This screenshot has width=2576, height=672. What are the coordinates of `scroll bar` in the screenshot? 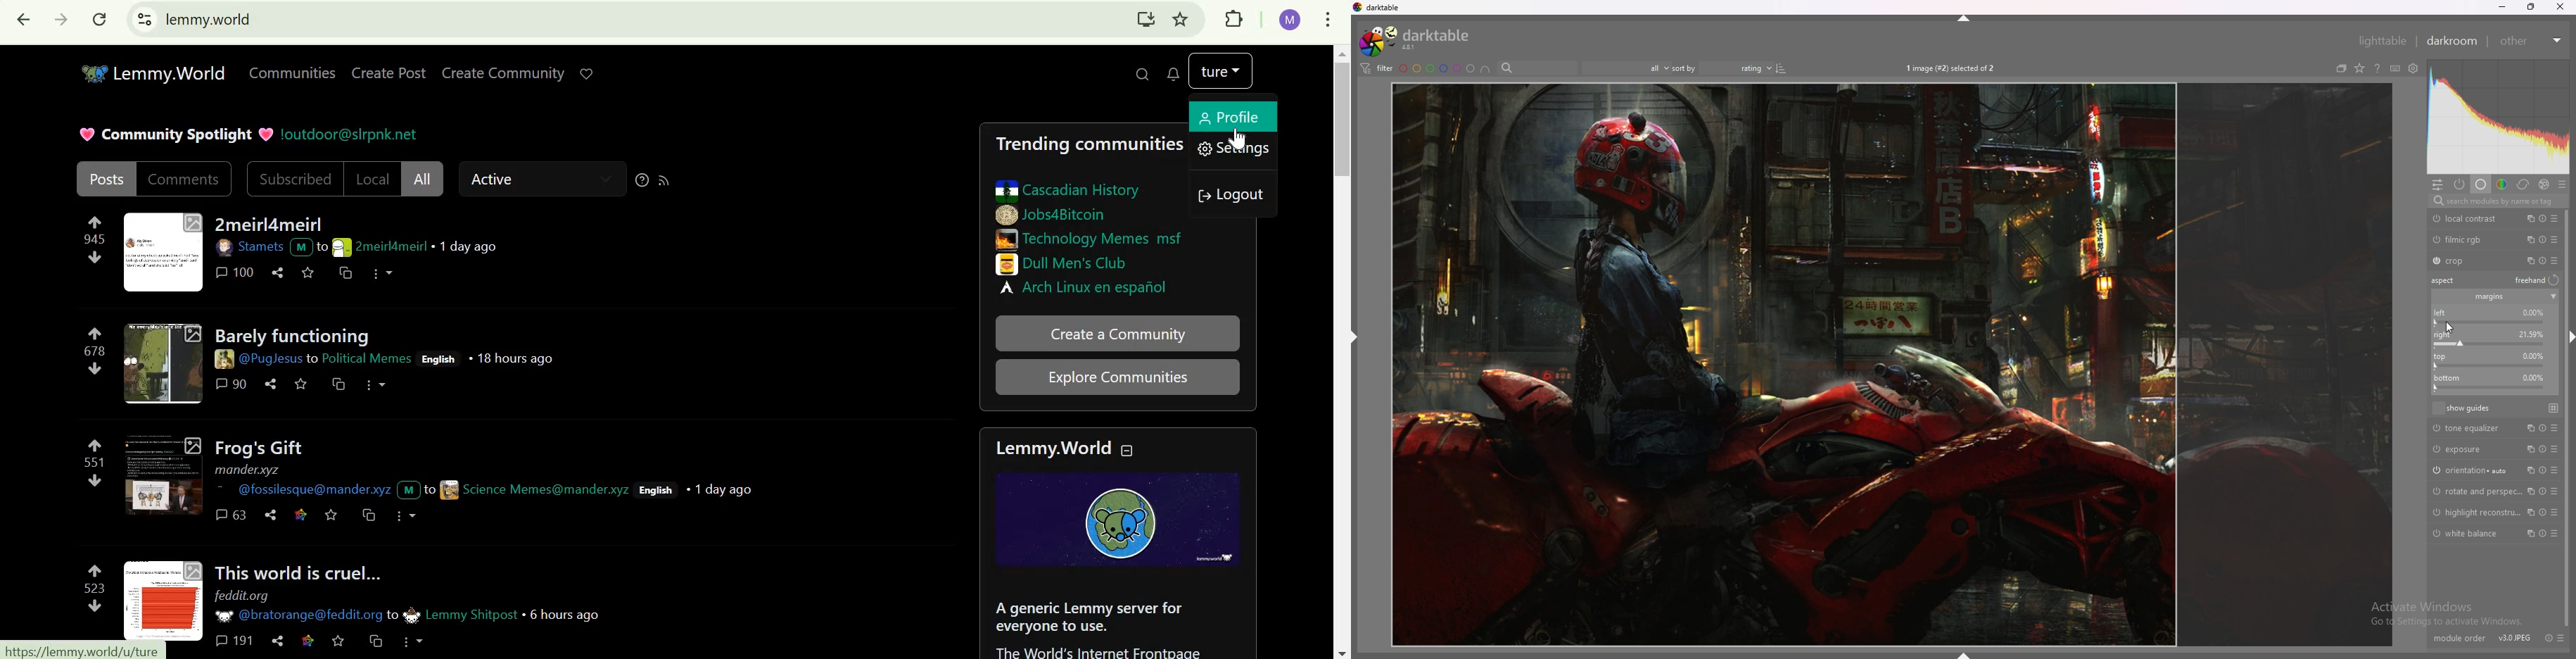 It's located at (2567, 418).